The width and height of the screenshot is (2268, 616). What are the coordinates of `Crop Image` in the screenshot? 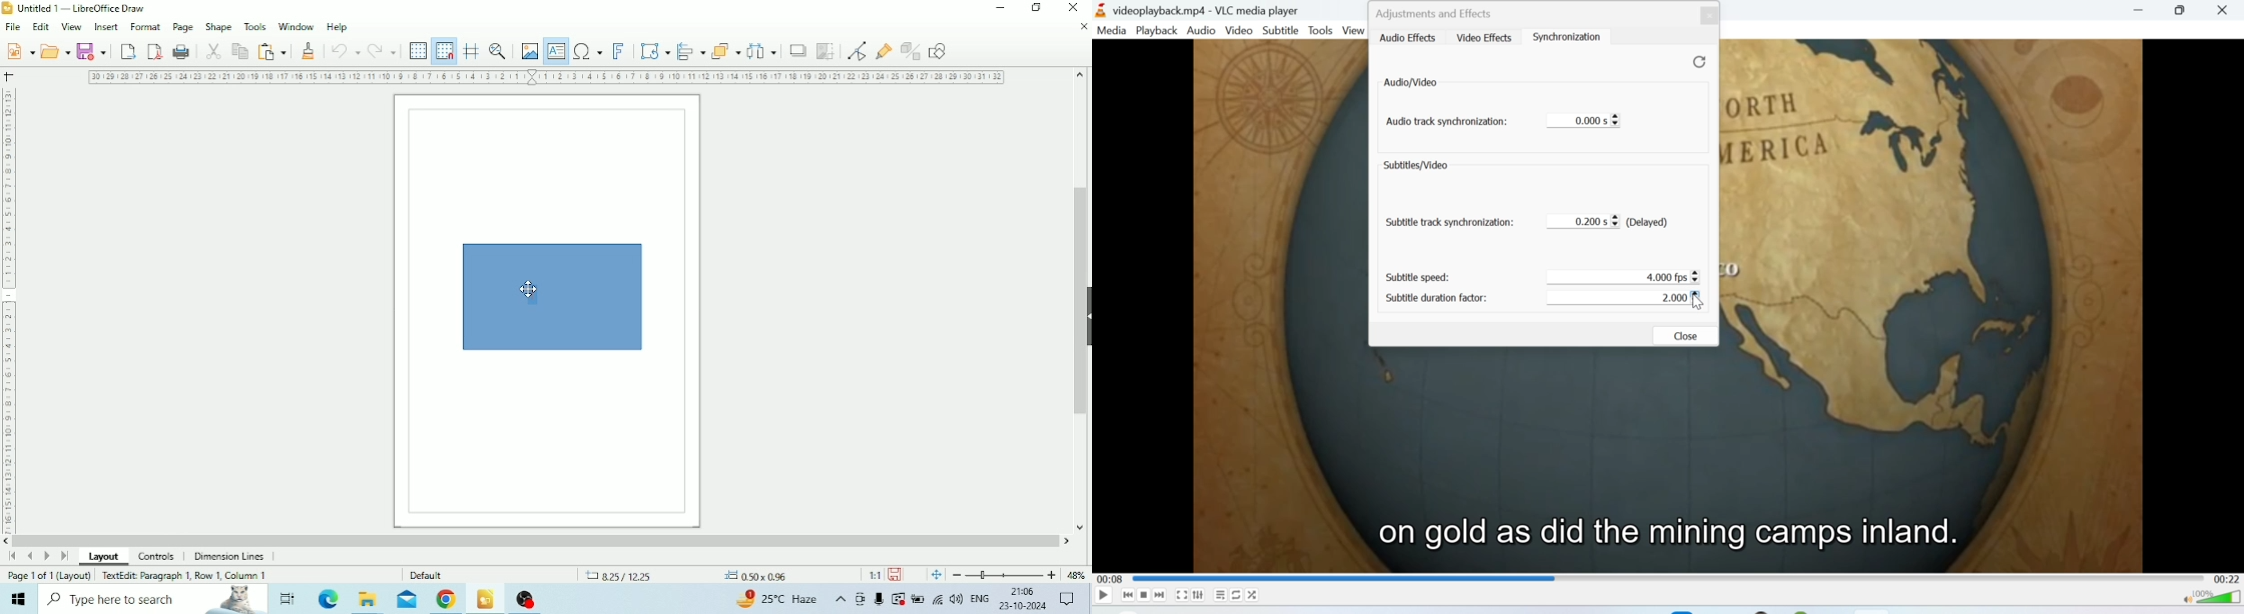 It's located at (826, 51).